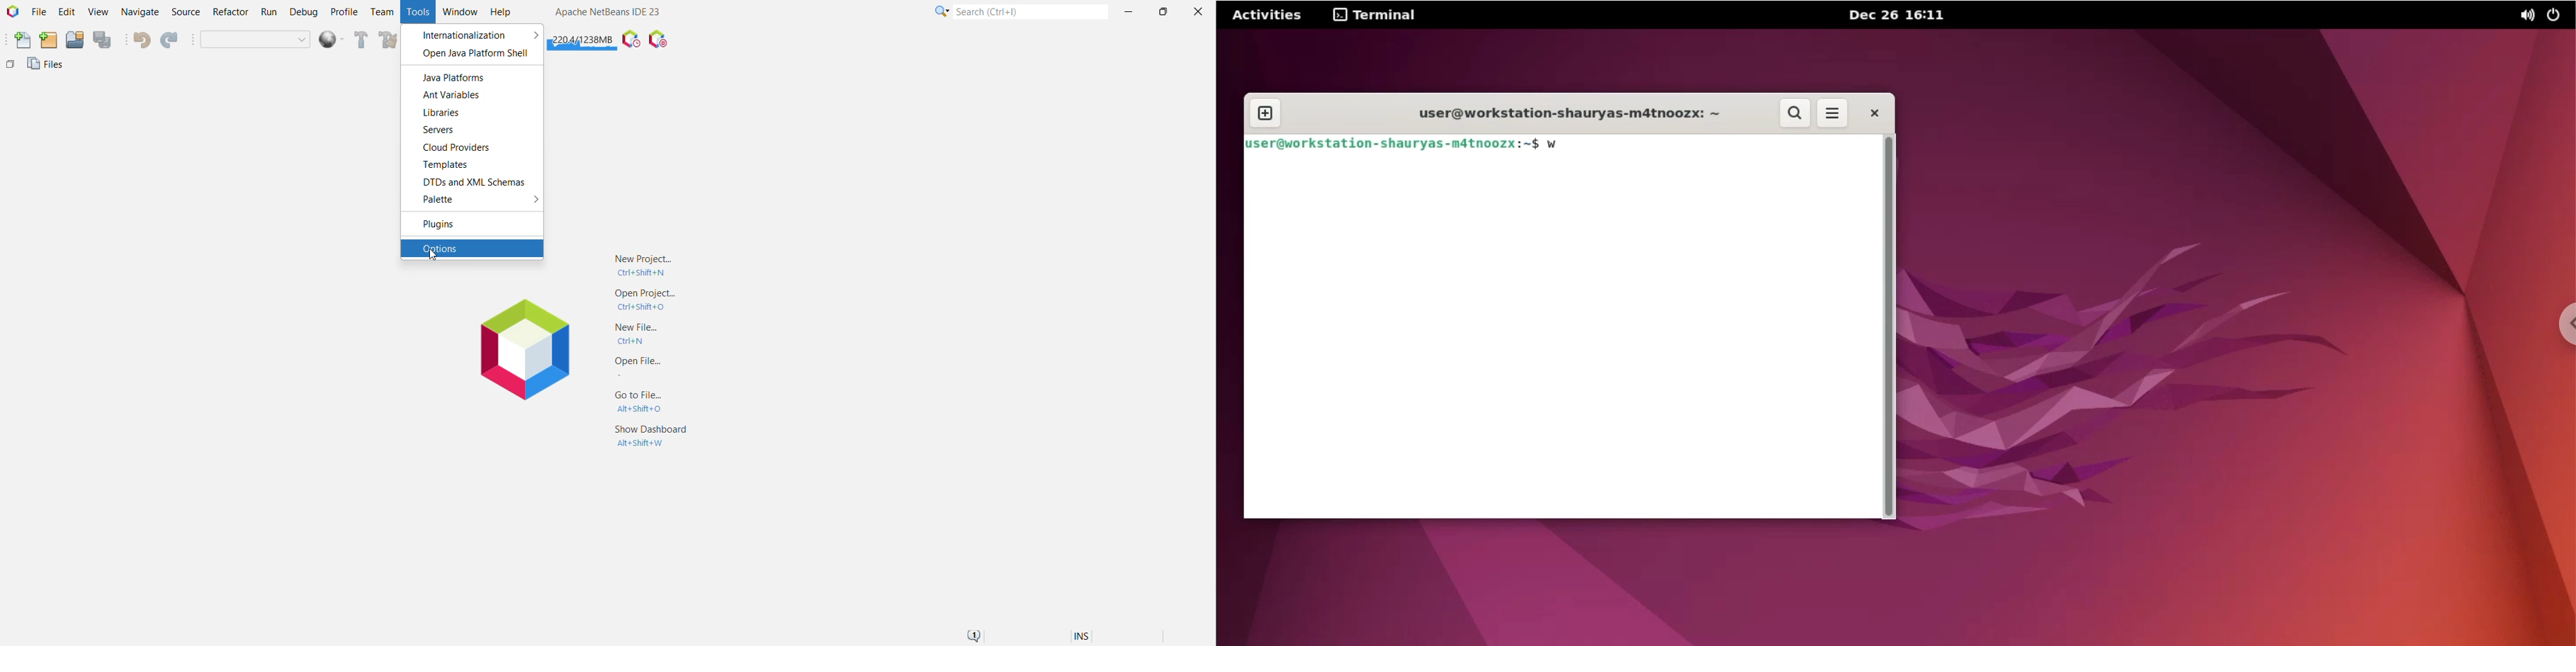  I want to click on menu, so click(1831, 113).